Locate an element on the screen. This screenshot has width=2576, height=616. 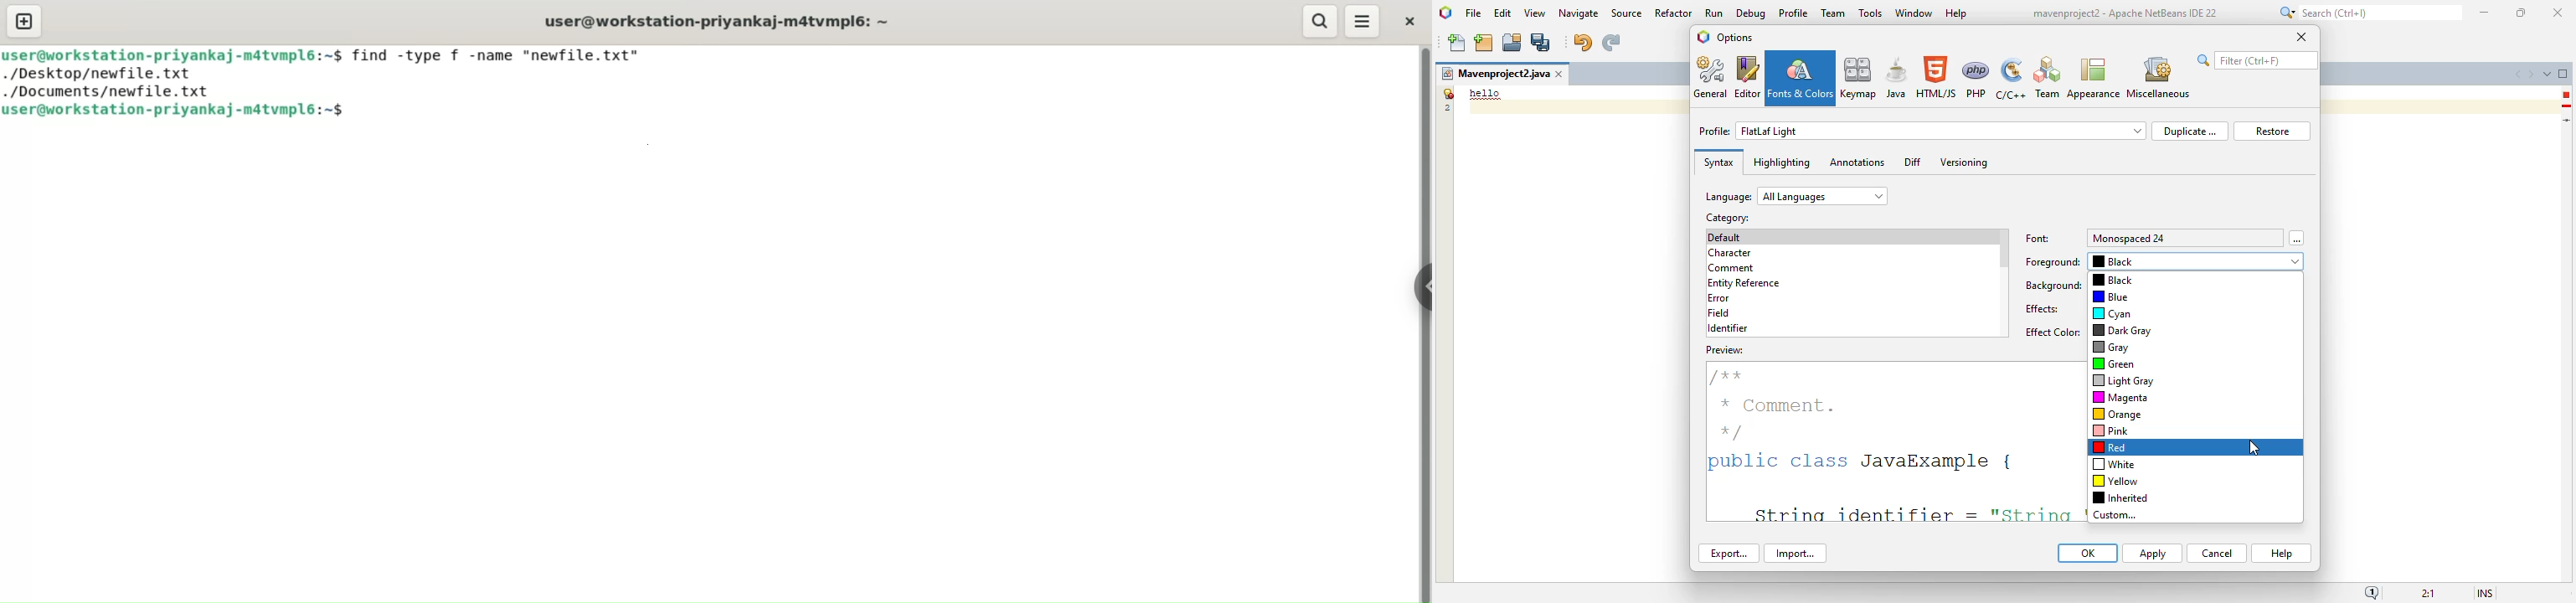
notifications is located at coordinates (2372, 592).